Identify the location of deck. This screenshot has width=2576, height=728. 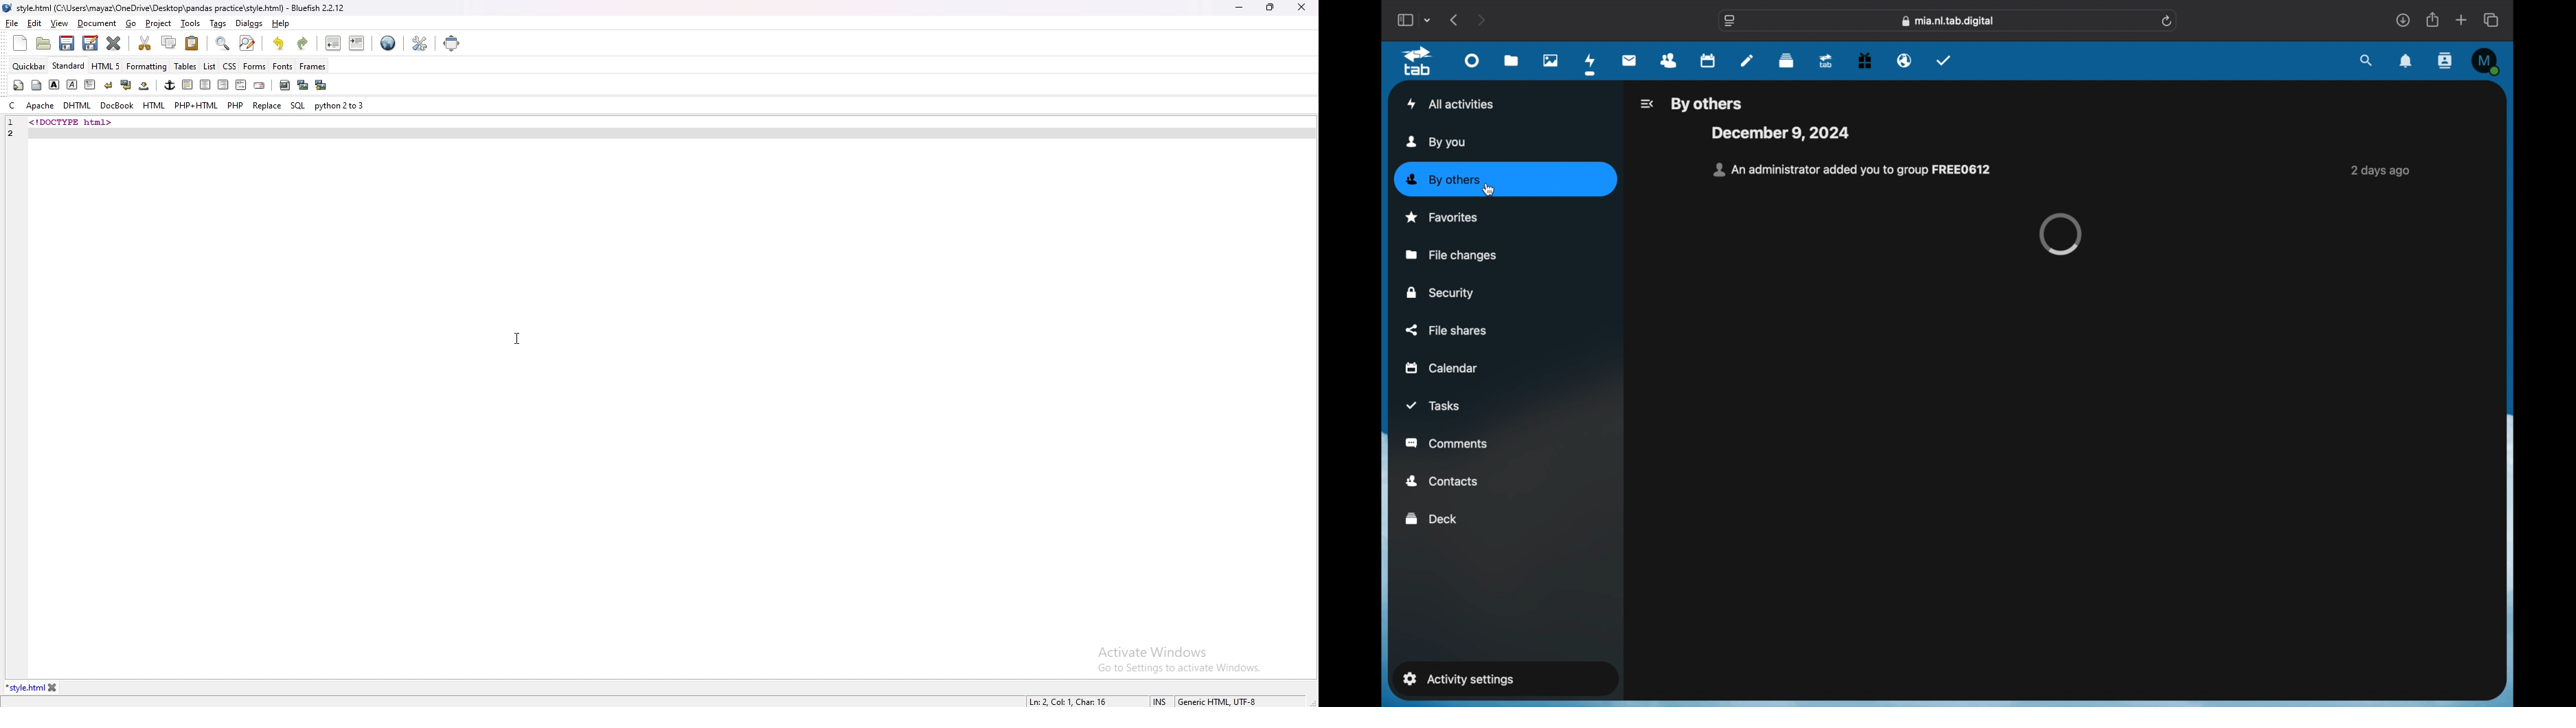
(1432, 518).